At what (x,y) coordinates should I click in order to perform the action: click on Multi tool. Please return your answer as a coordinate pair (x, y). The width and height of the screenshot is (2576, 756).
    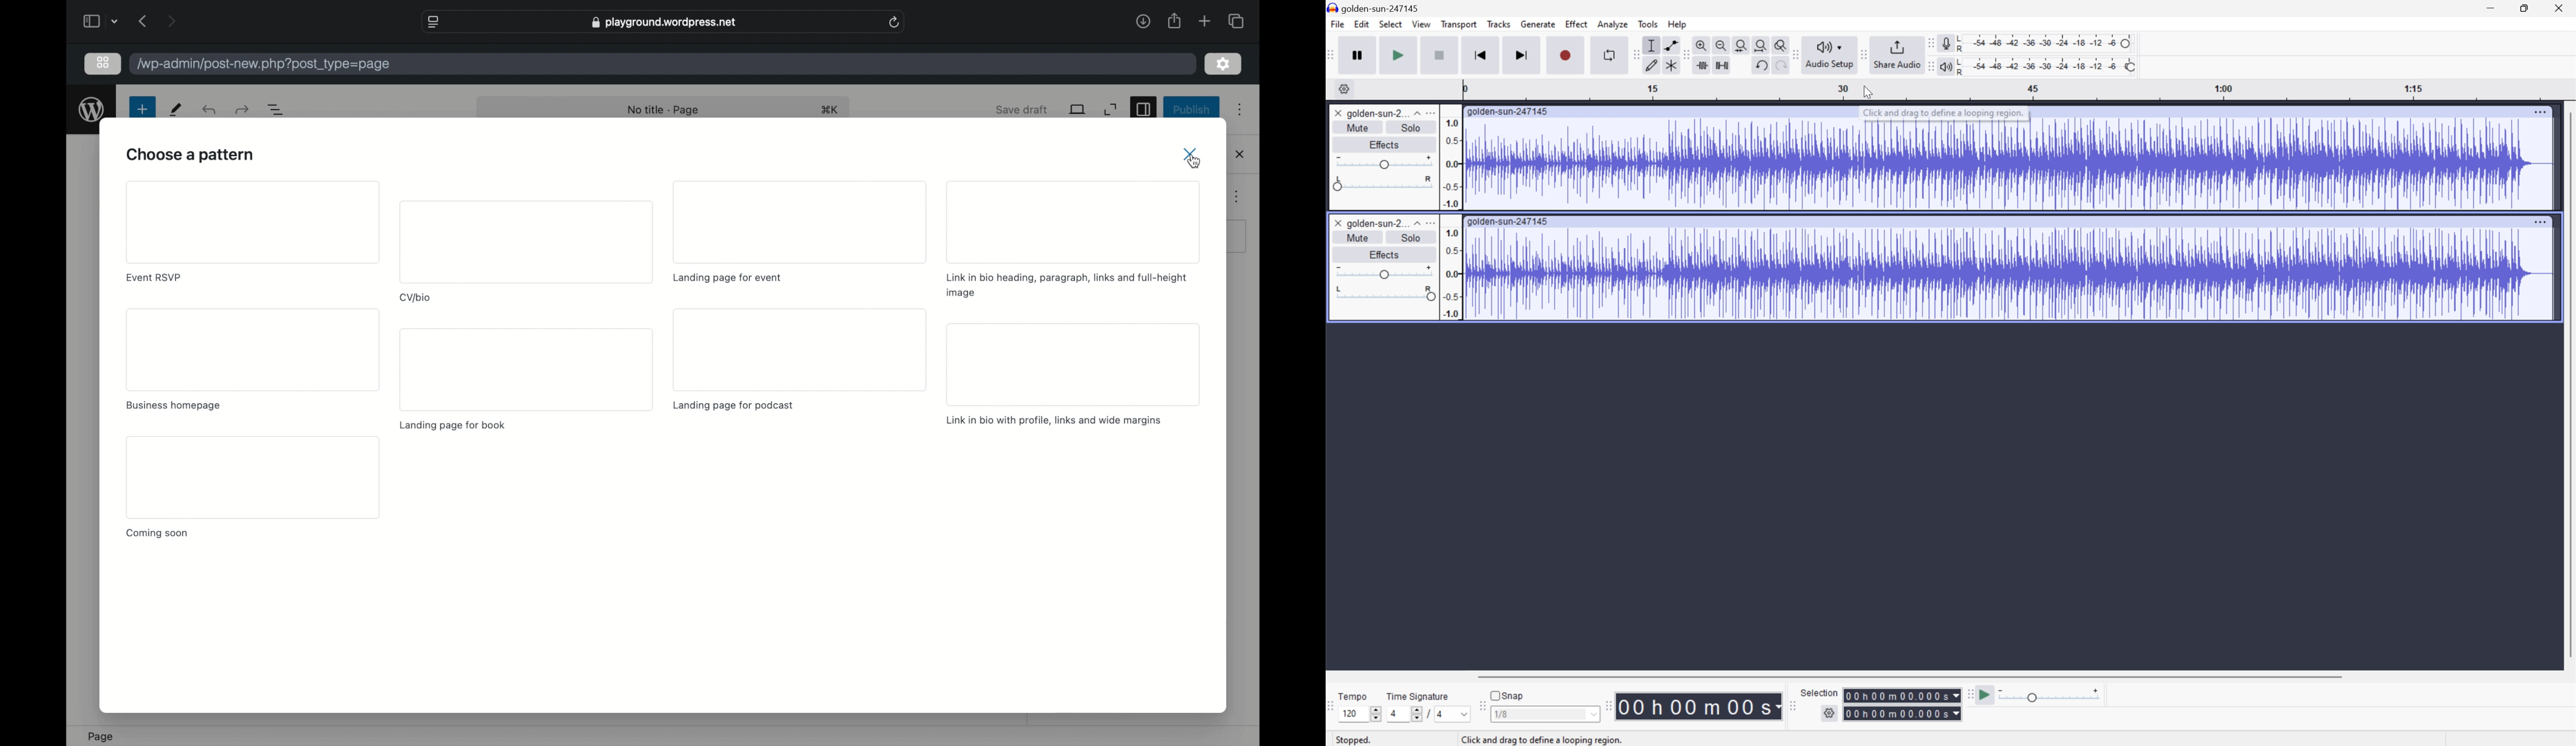
    Looking at the image, I should click on (1671, 65).